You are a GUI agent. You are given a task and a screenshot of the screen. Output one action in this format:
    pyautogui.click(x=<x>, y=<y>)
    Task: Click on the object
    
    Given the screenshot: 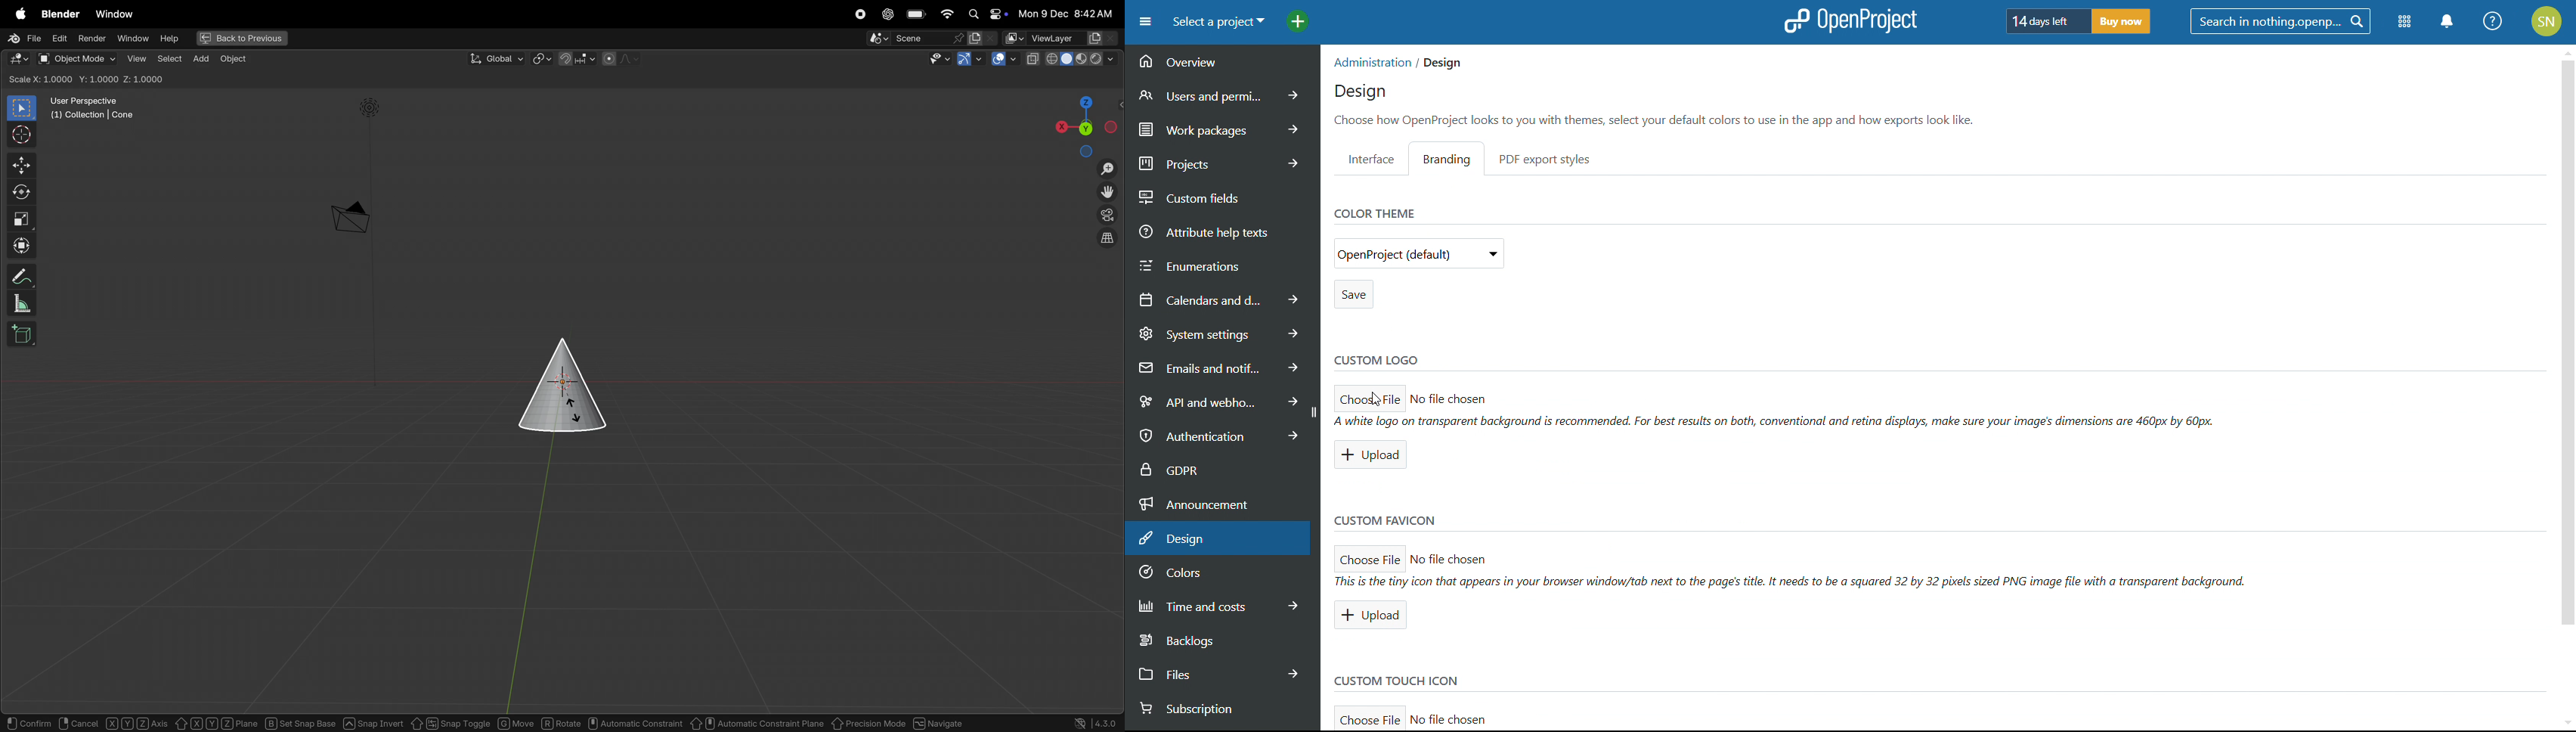 What is the action you would take?
    pyautogui.click(x=138, y=723)
    